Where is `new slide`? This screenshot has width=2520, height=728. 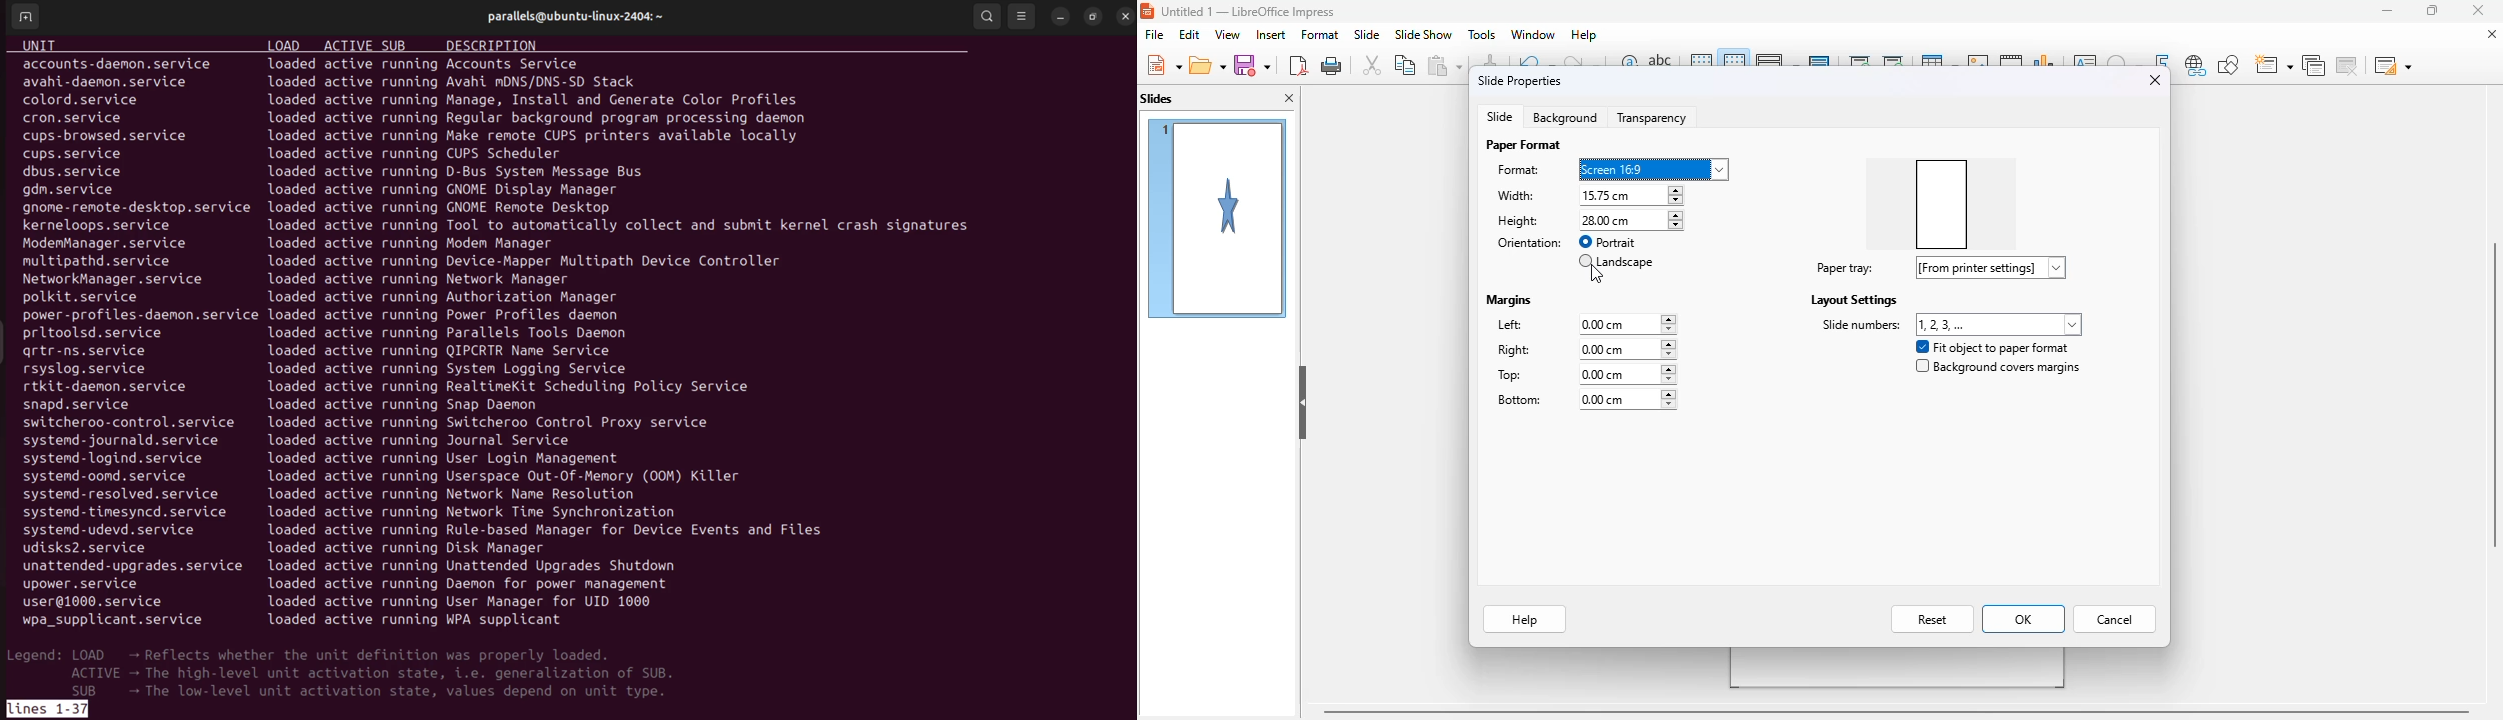 new slide is located at coordinates (2274, 64).